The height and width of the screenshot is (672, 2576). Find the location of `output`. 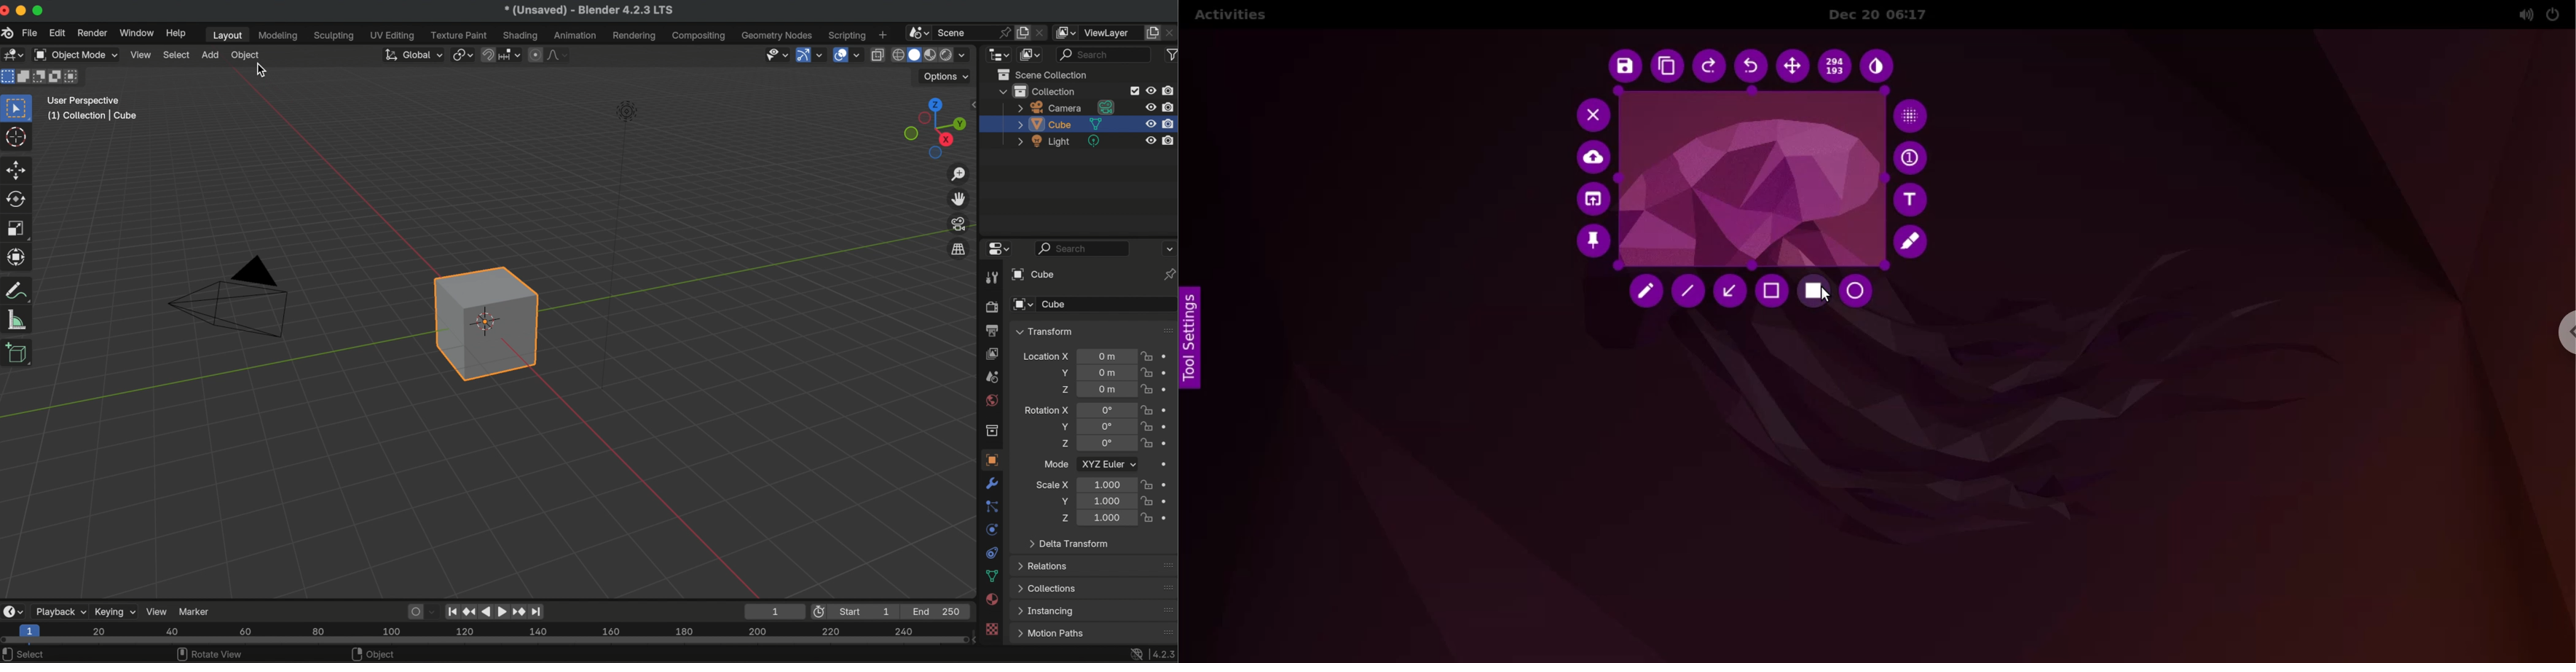

output is located at coordinates (990, 330).